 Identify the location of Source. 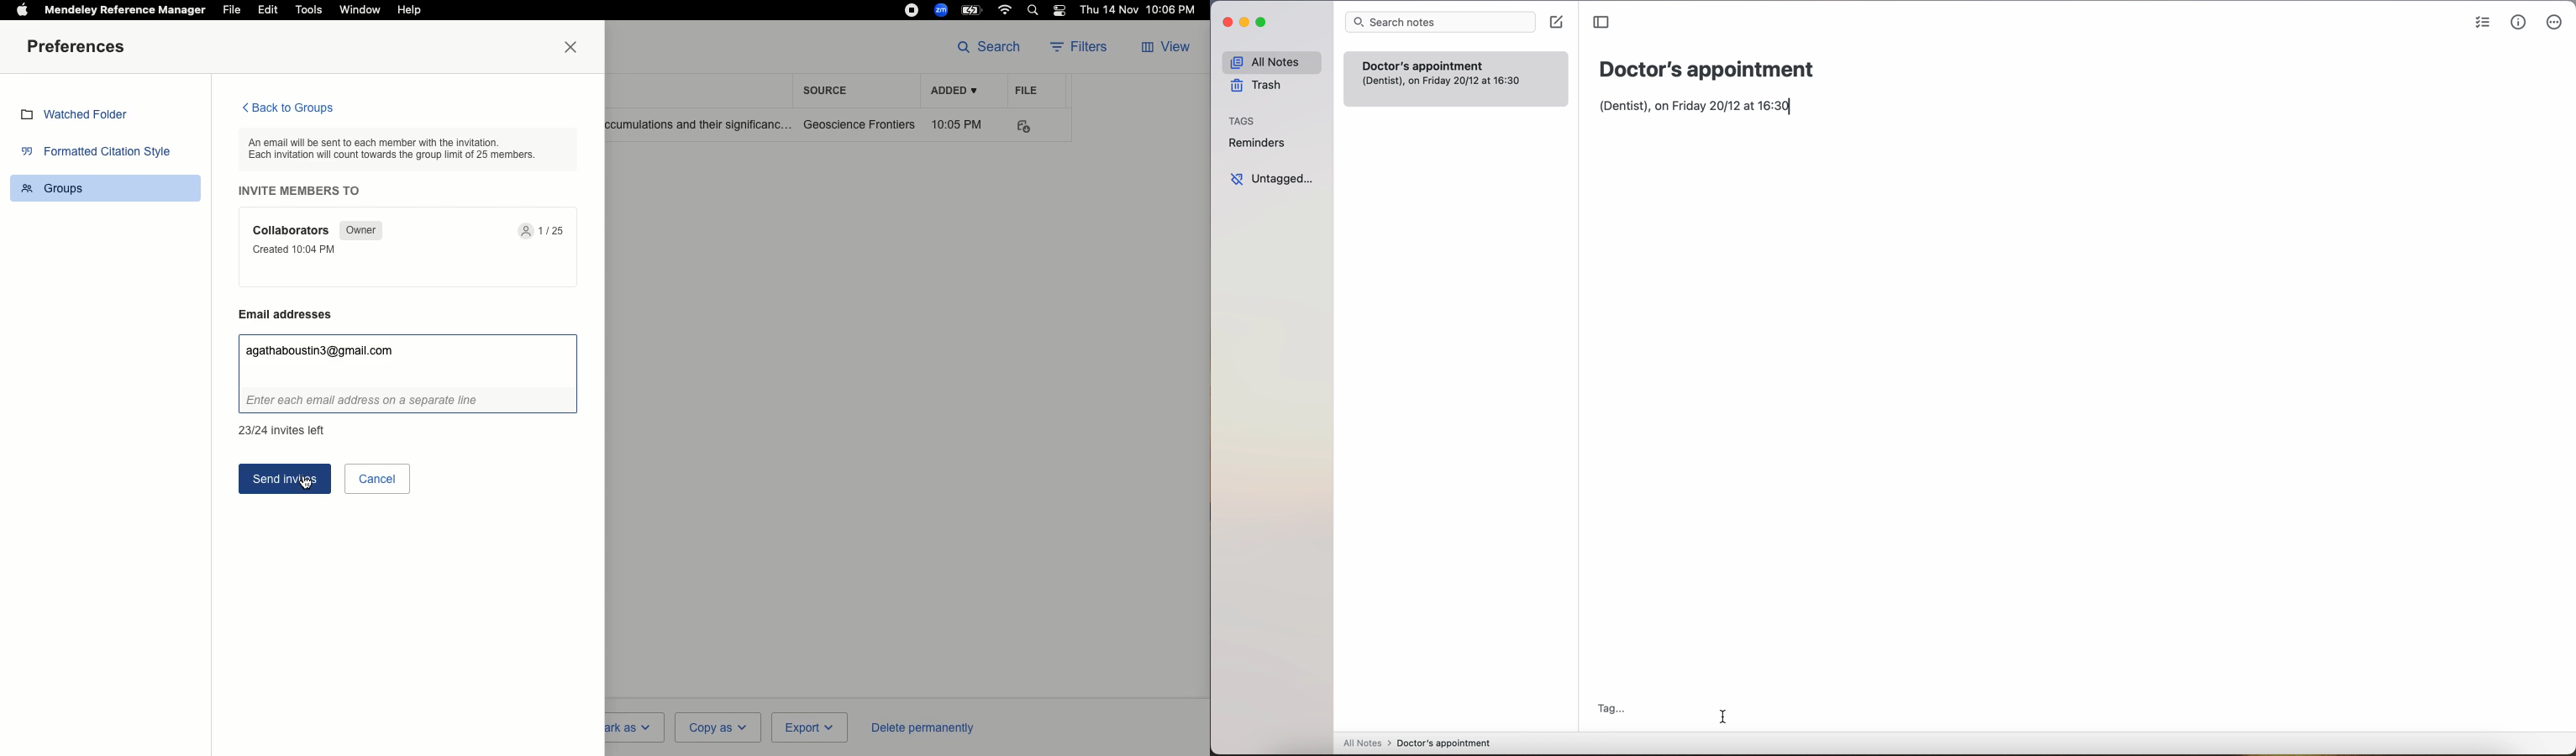
(830, 90).